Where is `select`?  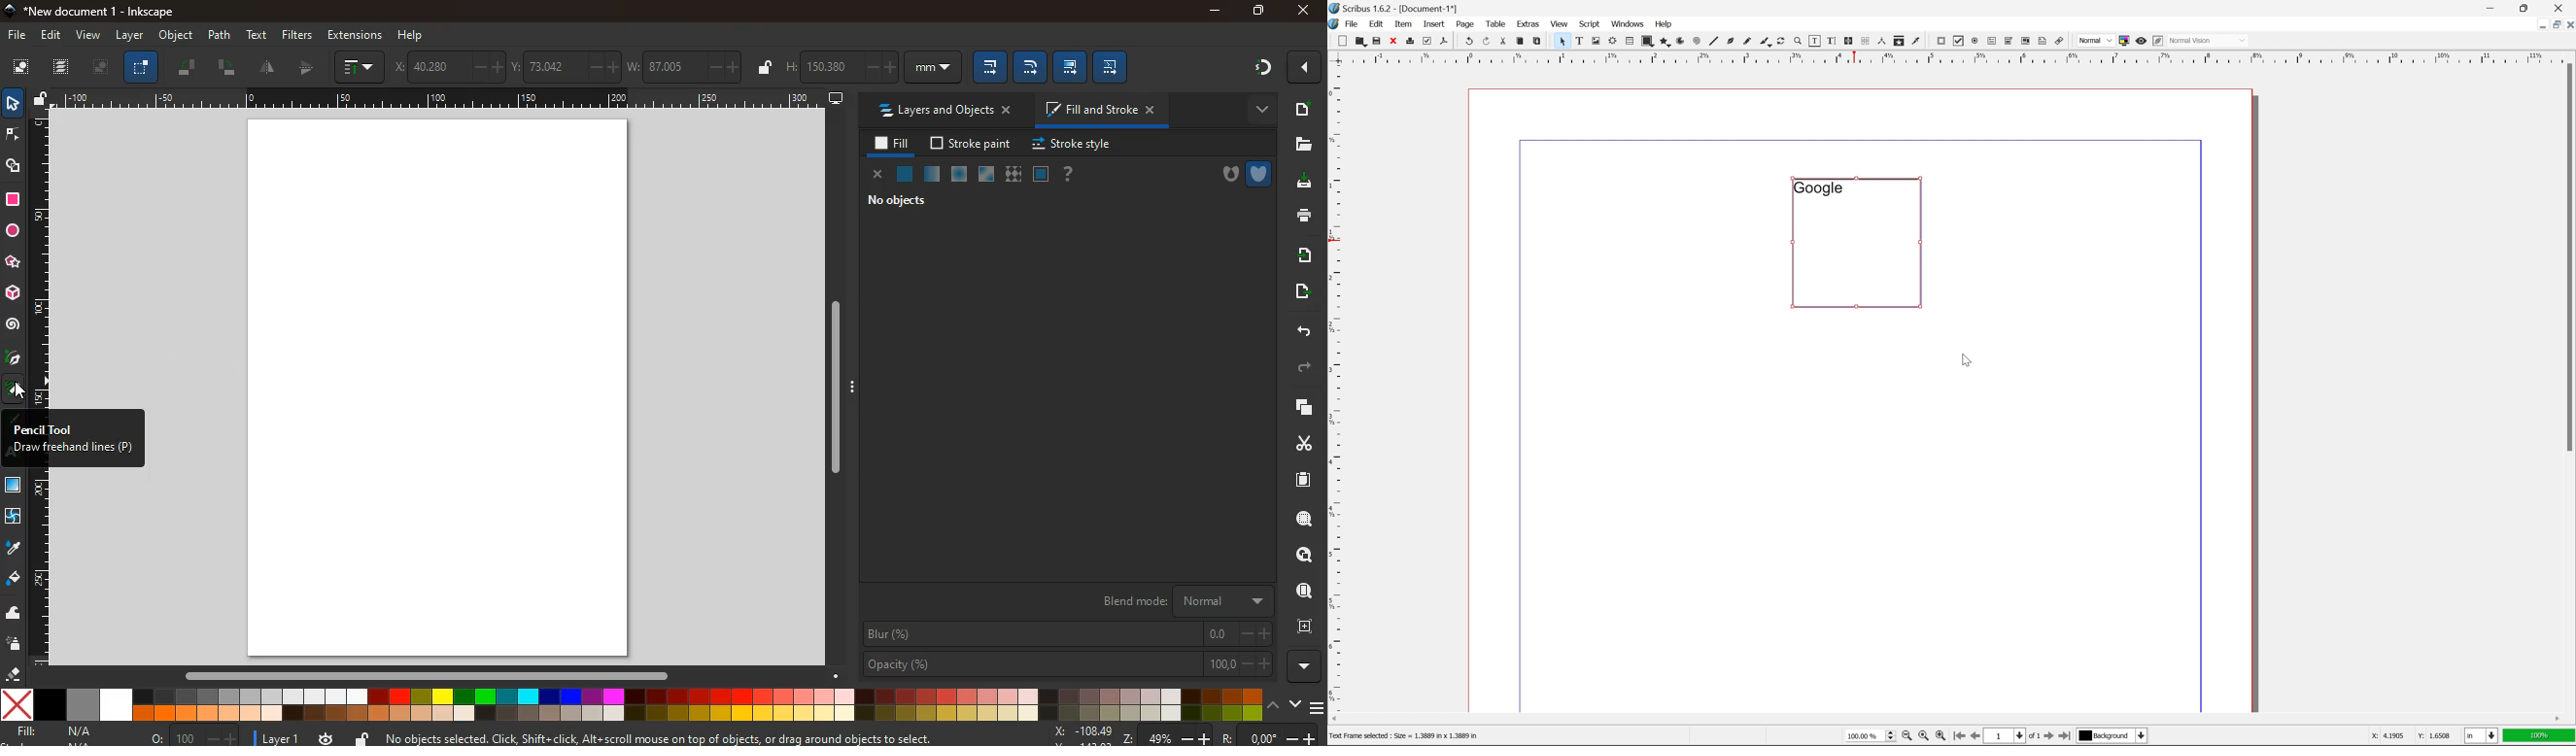
select is located at coordinates (11, 102).